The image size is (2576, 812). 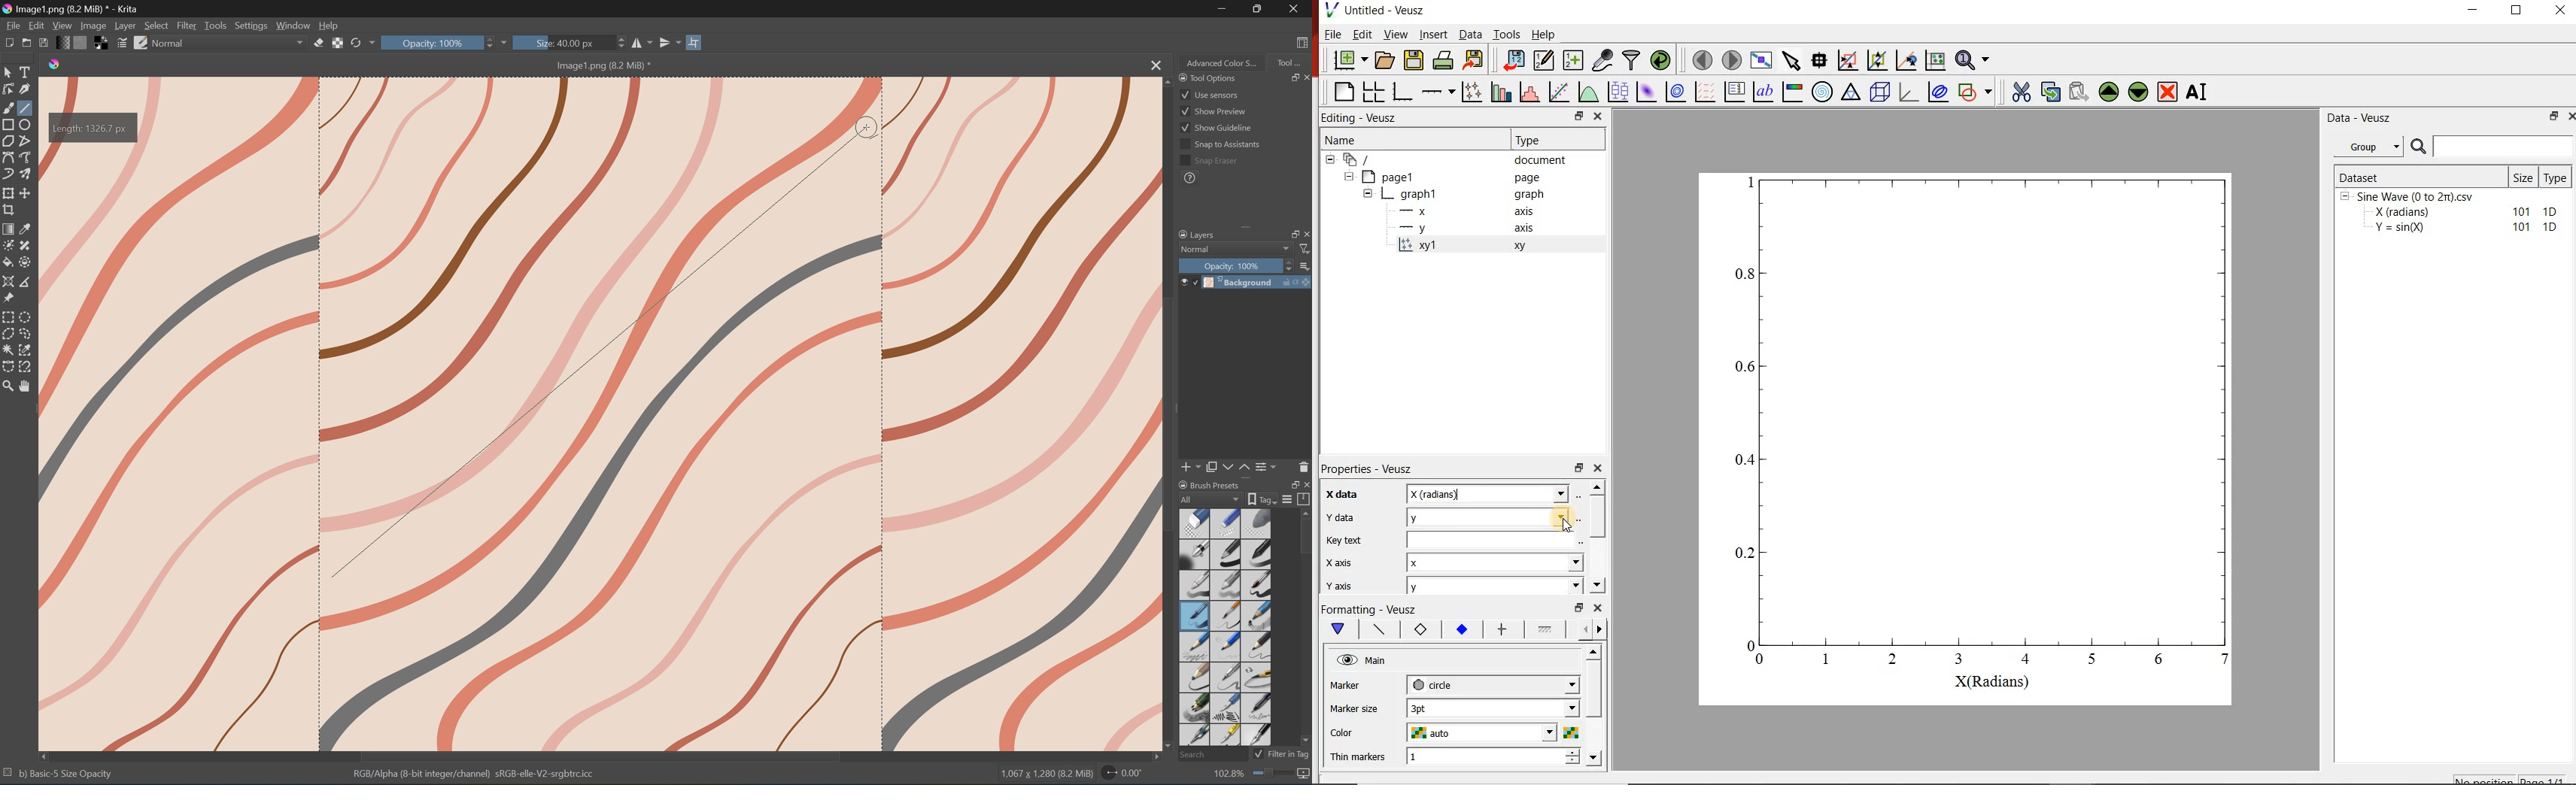 I want to click on Name, so click(x=1339, y=138).